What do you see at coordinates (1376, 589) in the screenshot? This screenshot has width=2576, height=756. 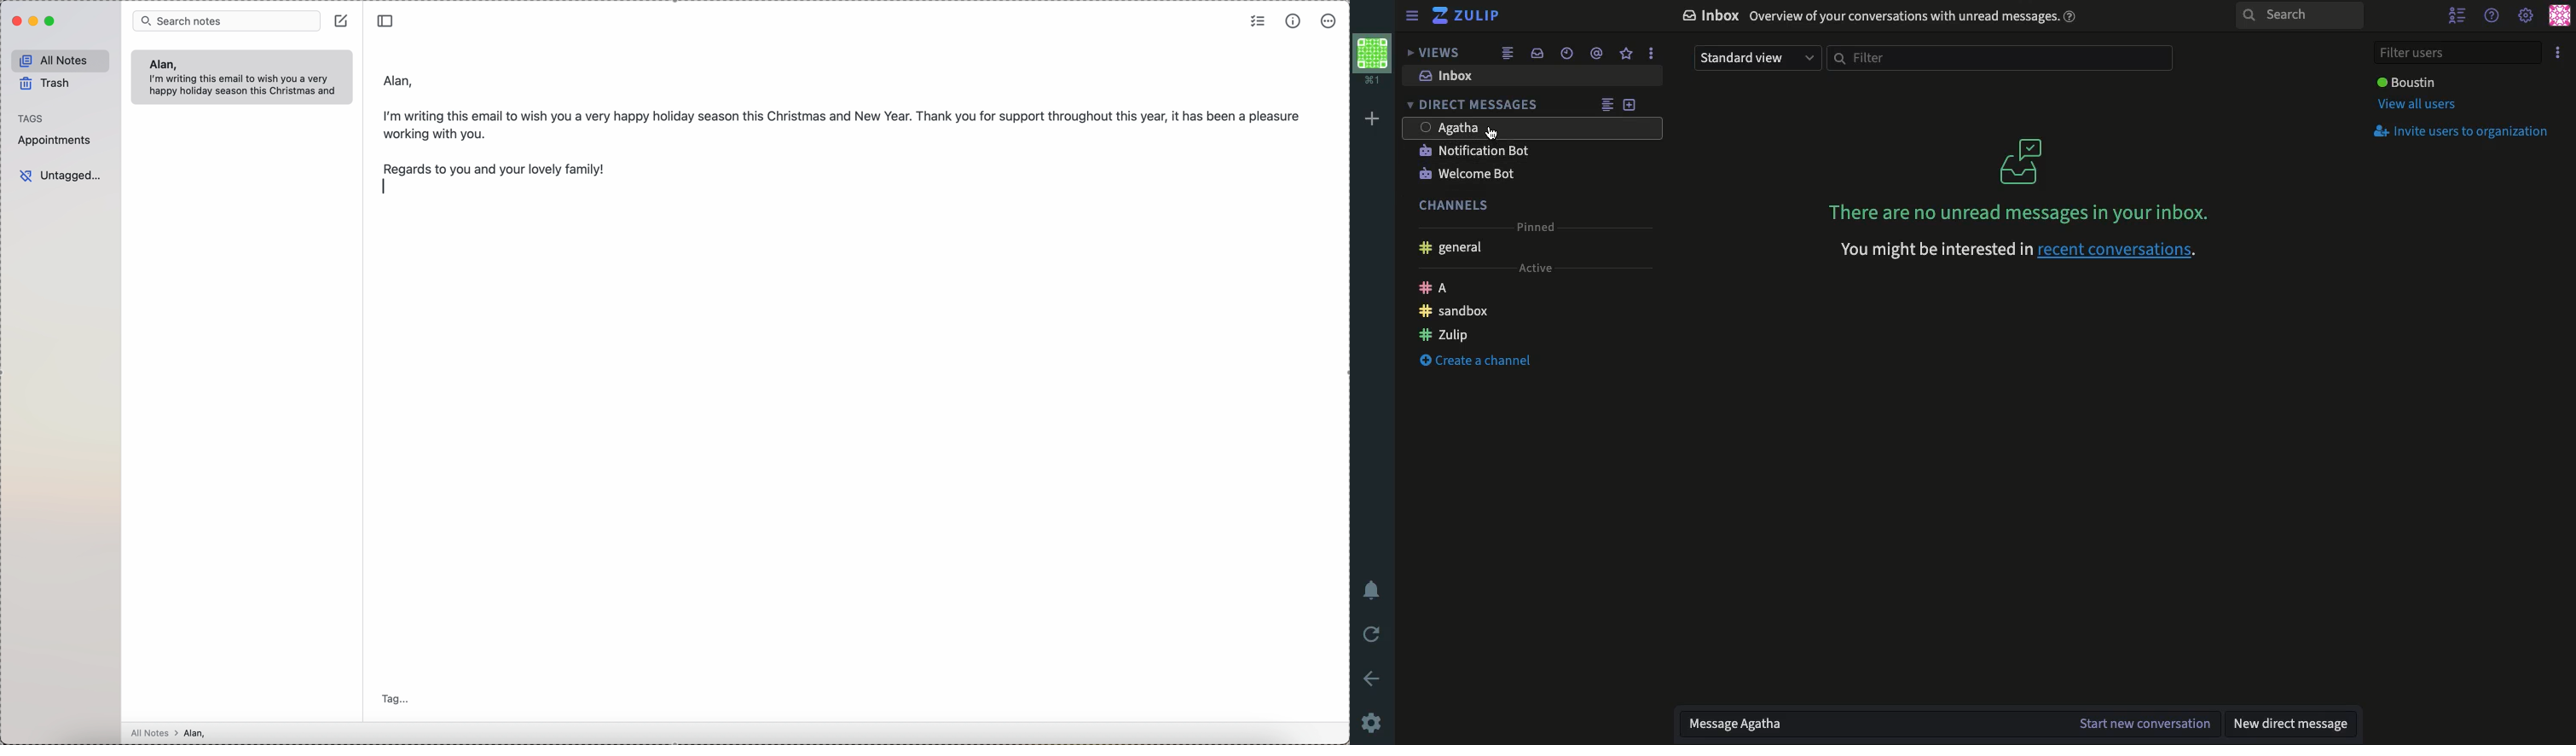 I see `Notification ` at bounding box center [1376, 589].